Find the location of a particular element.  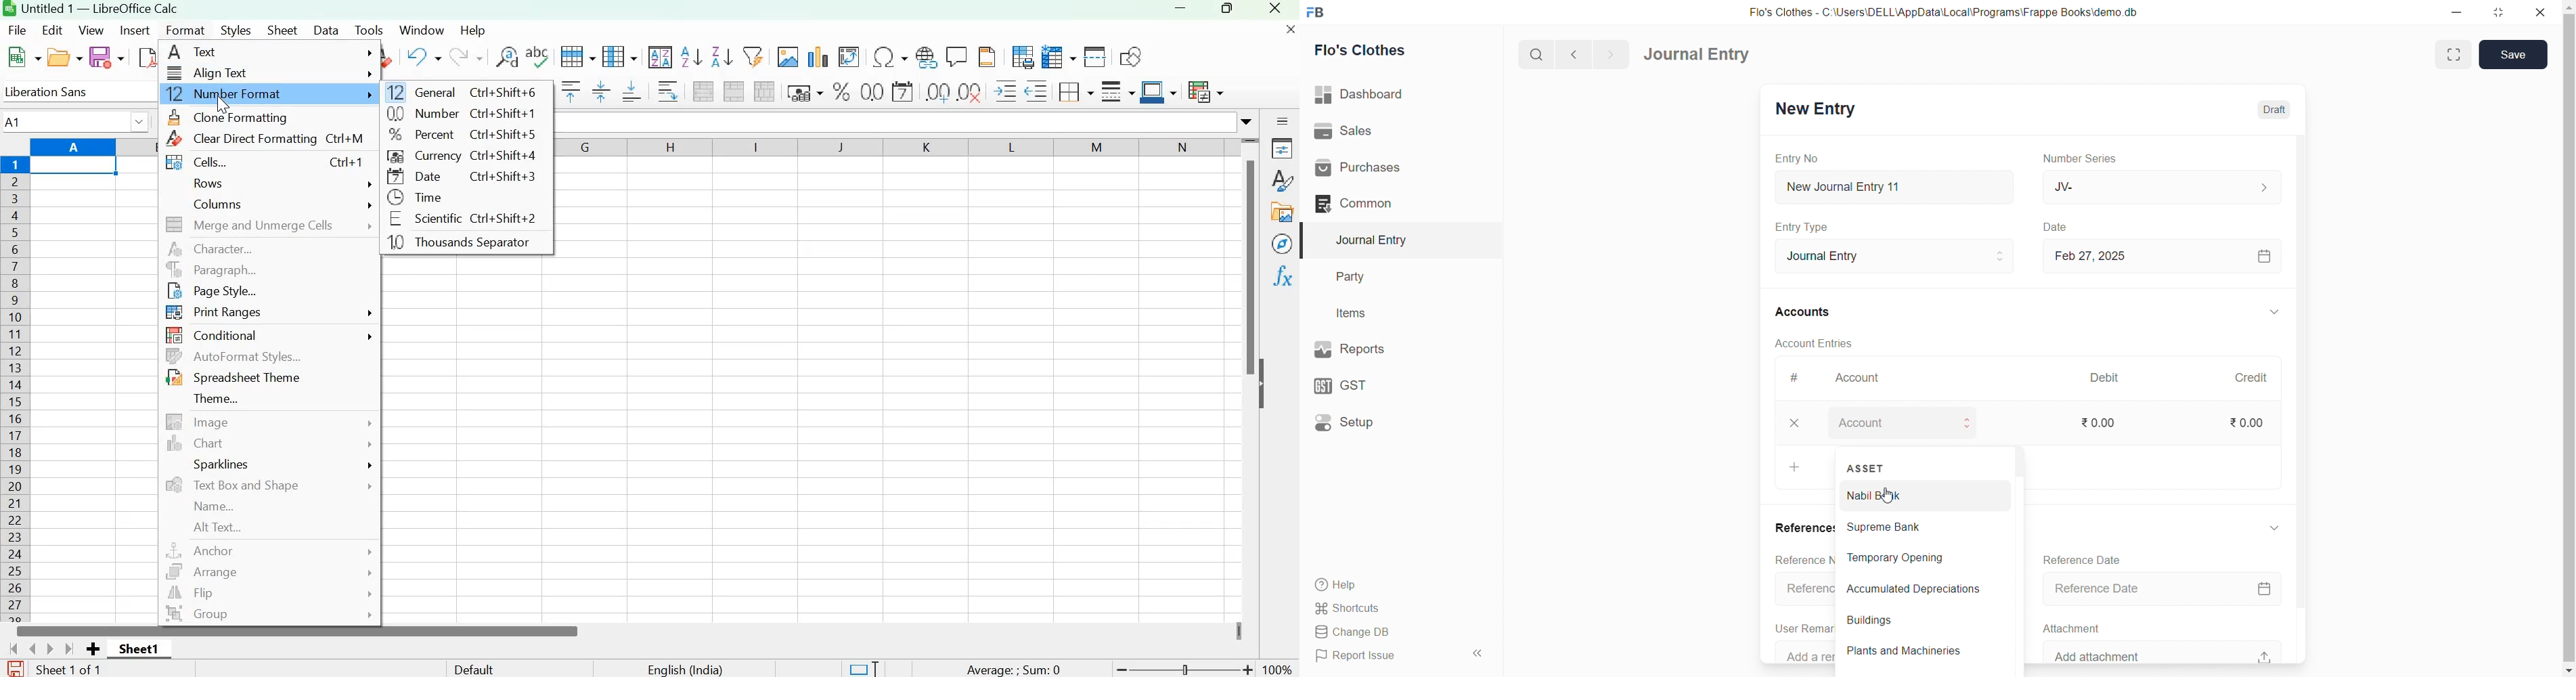

vertical scroll bar is located at coordinates (2016, 556).